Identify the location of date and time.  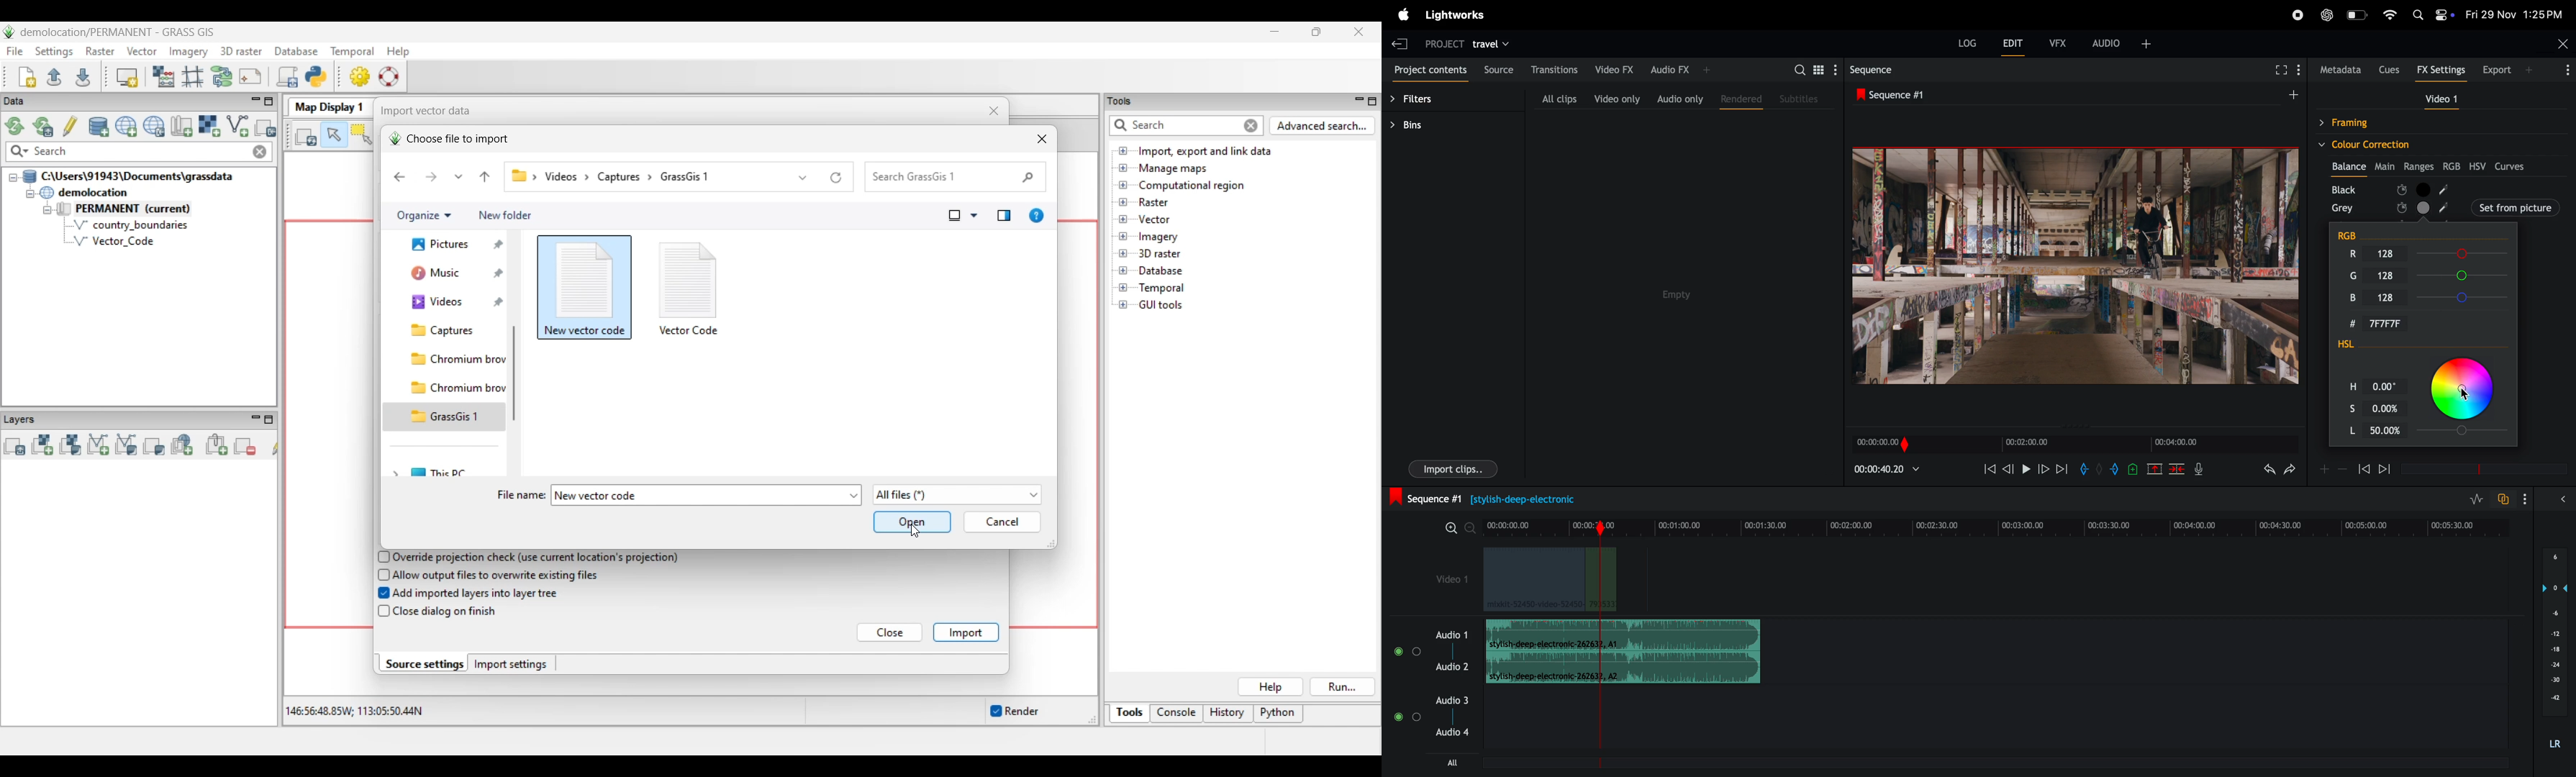
(2516, 13).